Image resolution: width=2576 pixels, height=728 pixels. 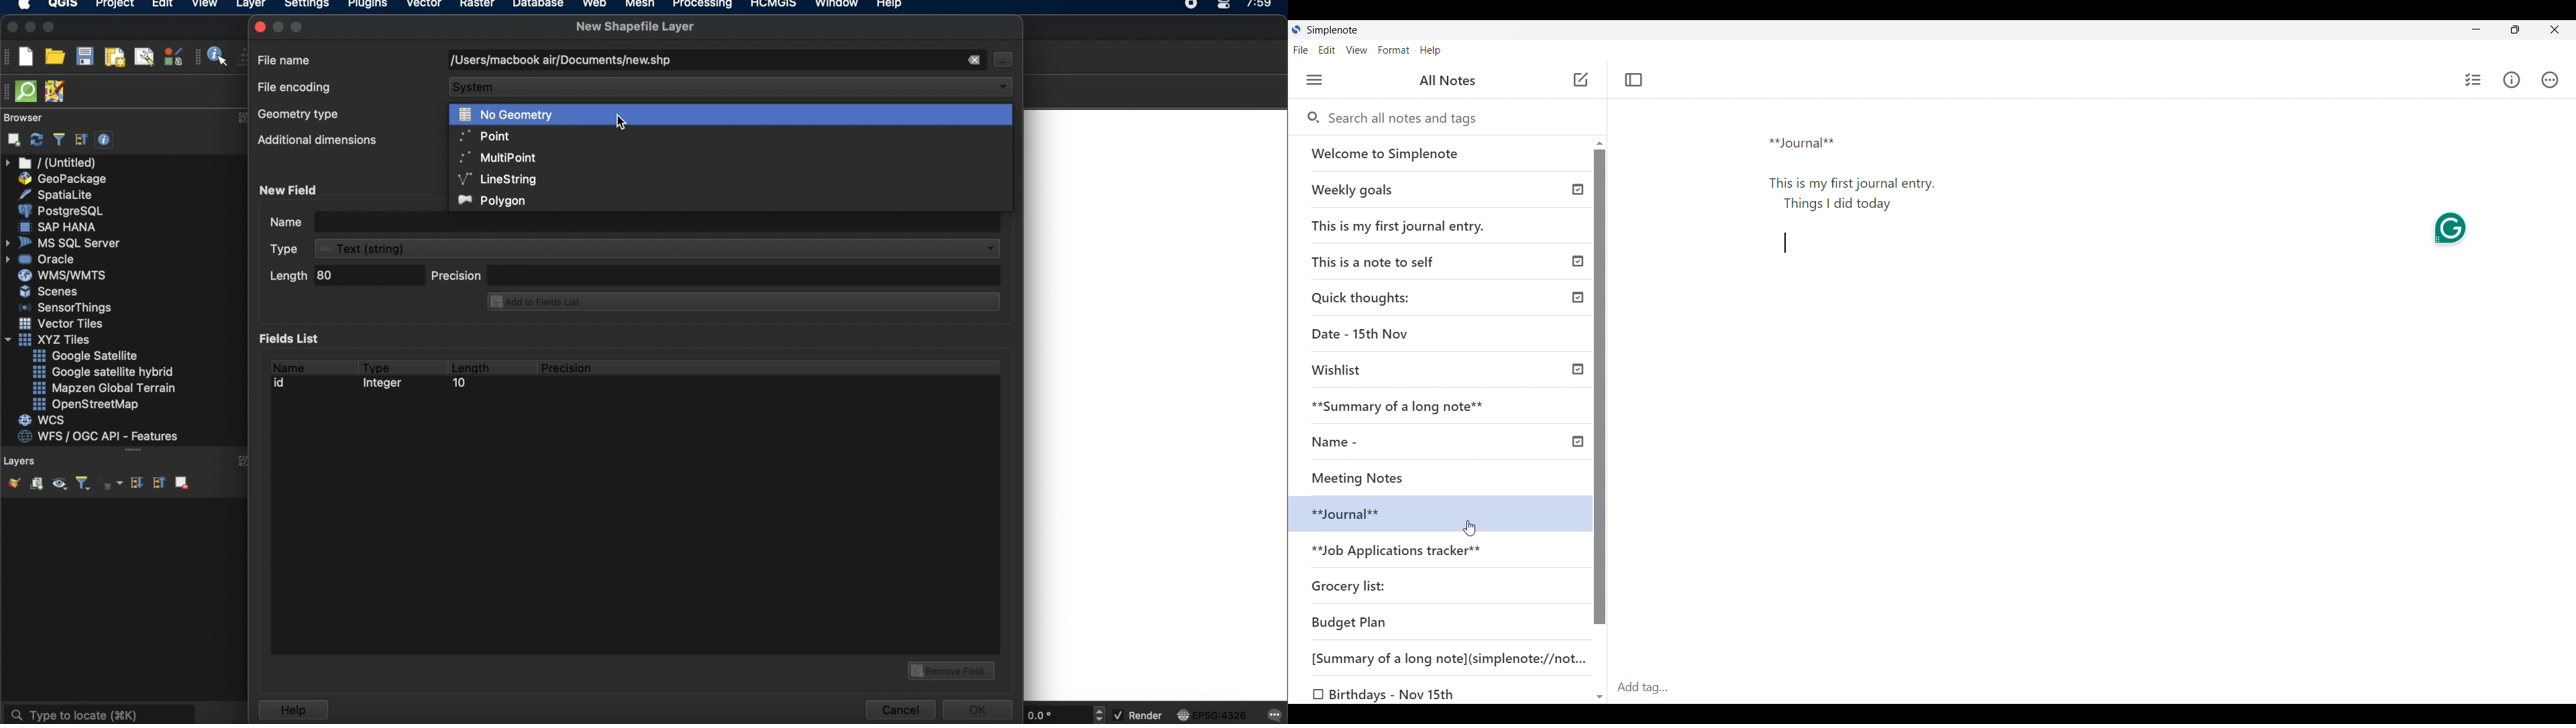 I want to click on hidden toolbar, so click(x=8, y=90).